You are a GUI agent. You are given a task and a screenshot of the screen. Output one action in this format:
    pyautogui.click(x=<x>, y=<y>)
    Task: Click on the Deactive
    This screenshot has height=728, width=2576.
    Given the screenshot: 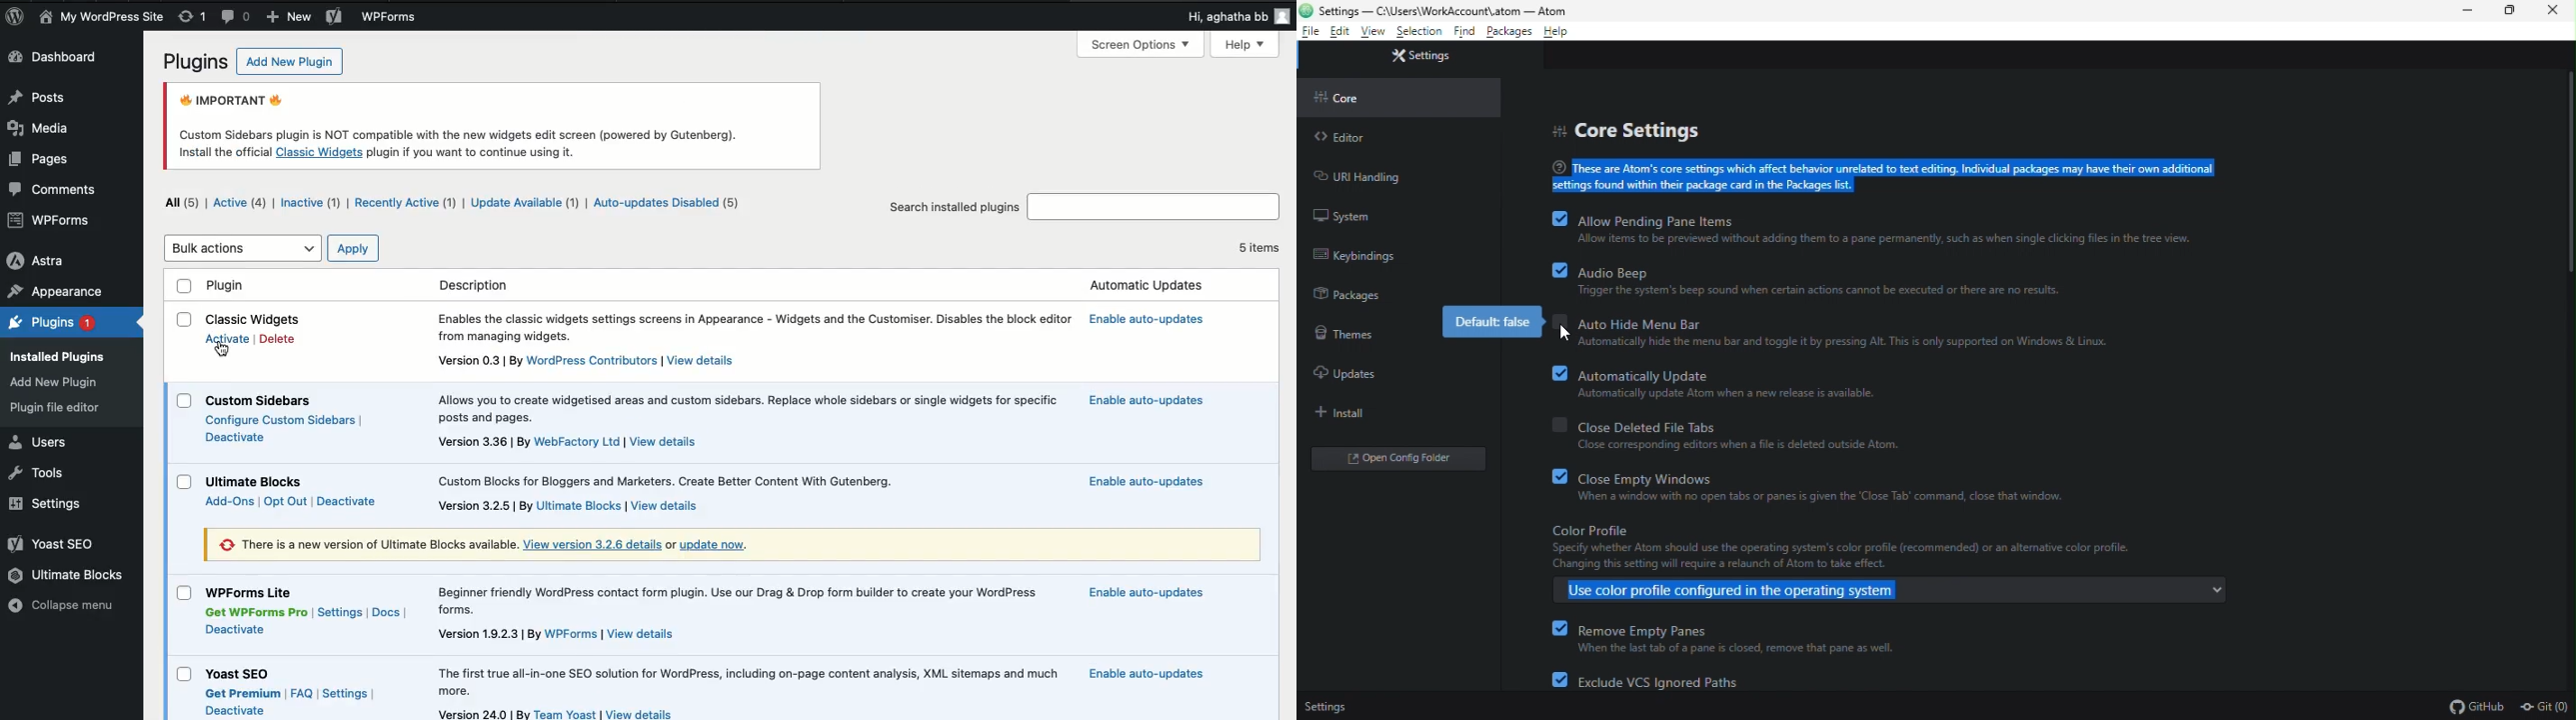 What is the action you would take?
    pyautogui.click(x=234, y=629)
    